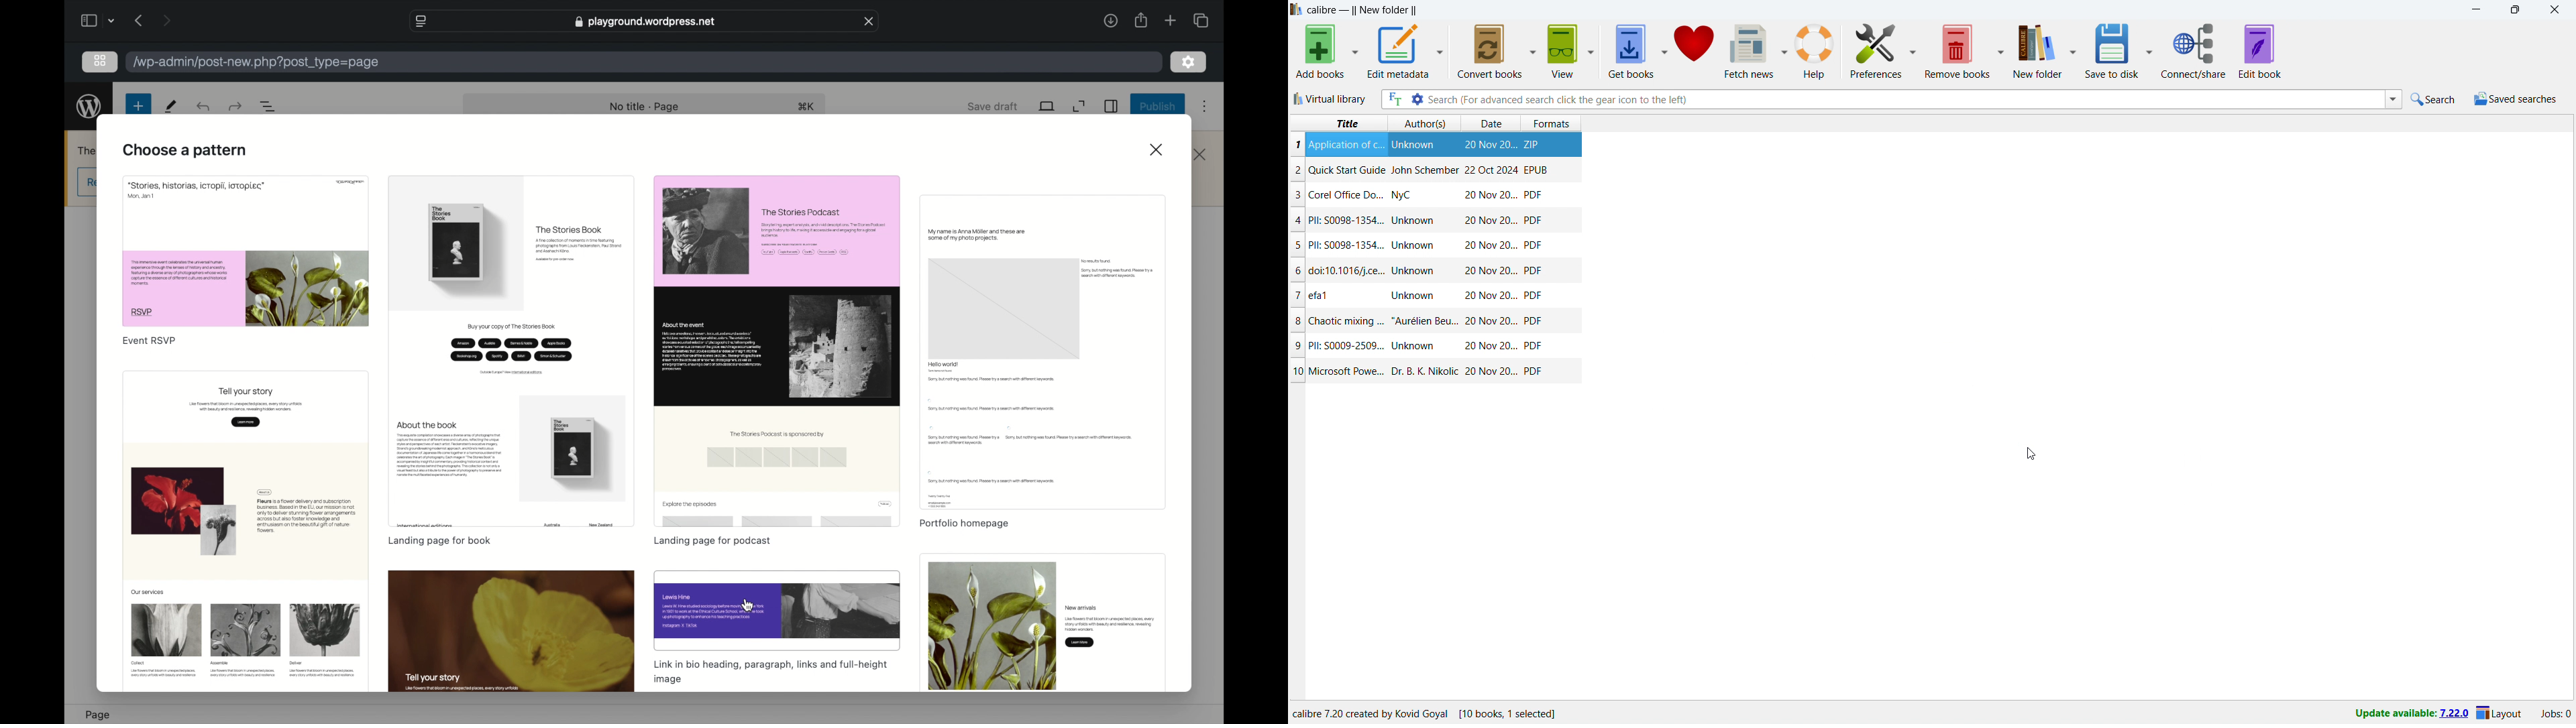 The width and height of the screenshot is (2576, 728). I want to click on EPUB, so click(1536, 169).